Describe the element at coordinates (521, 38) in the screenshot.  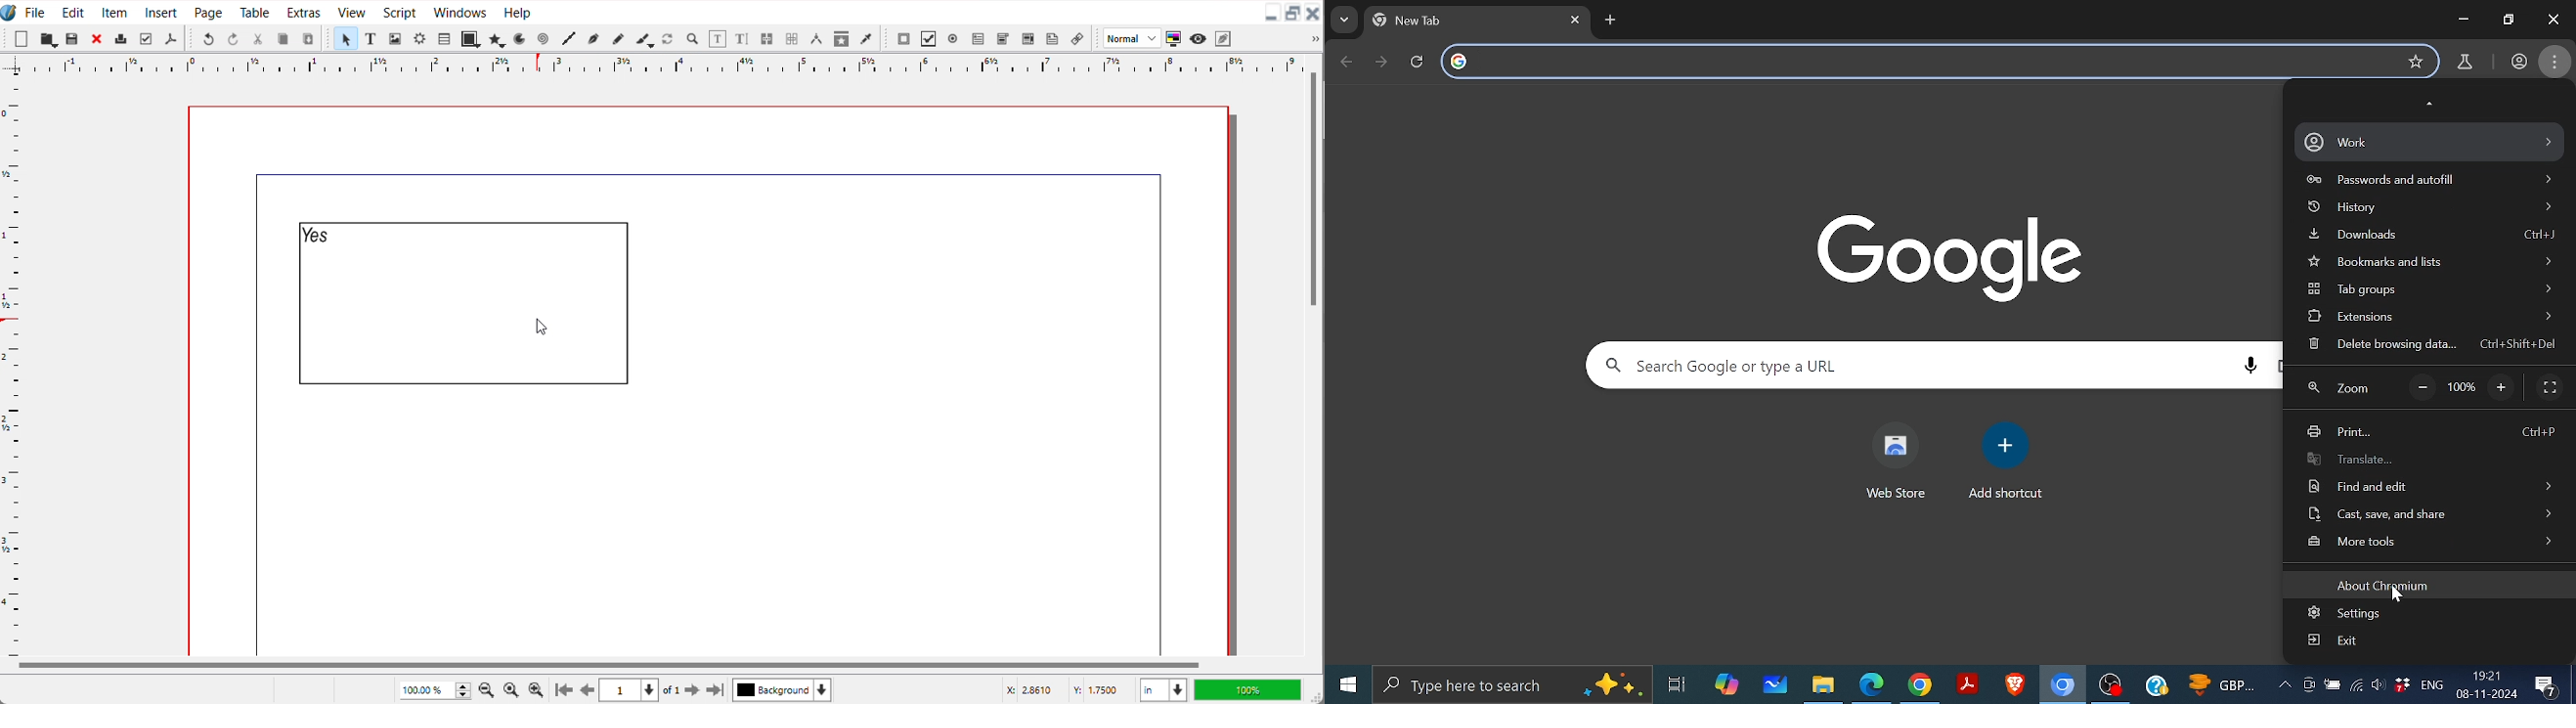
I see `Arc` at that location.